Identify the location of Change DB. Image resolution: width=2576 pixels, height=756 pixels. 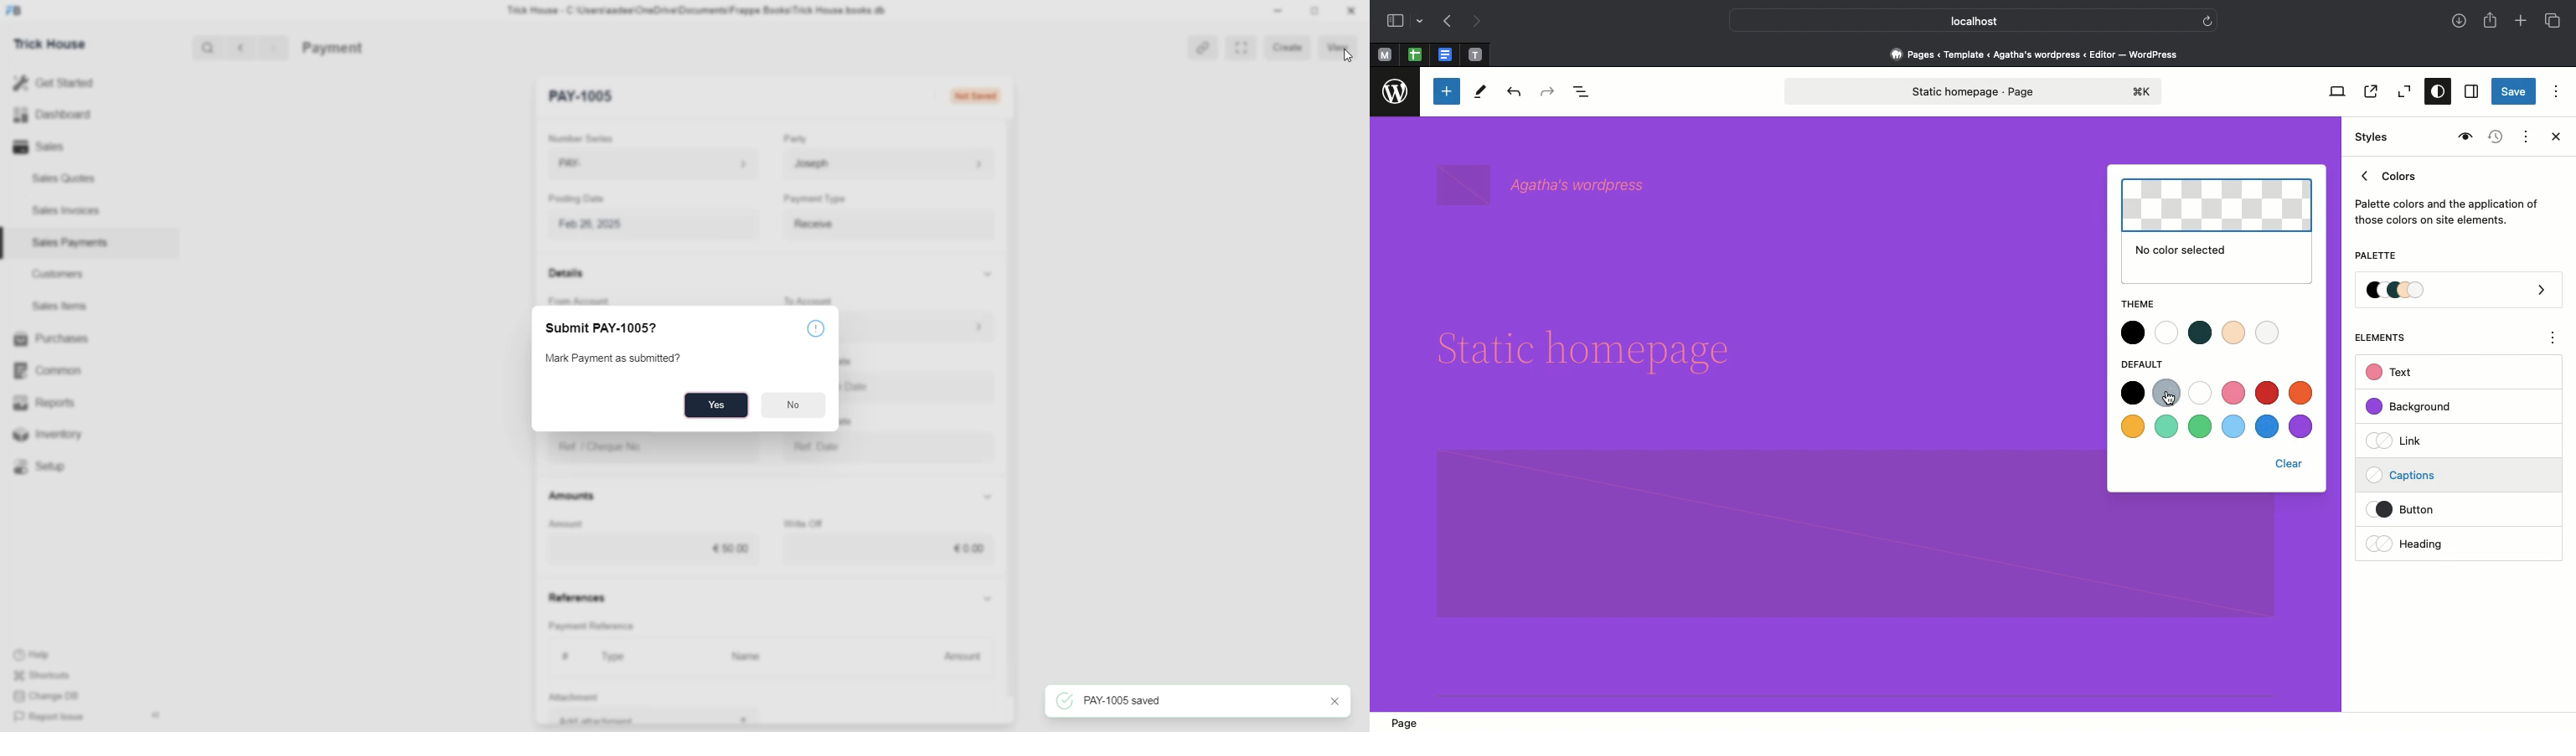
(51, 695).